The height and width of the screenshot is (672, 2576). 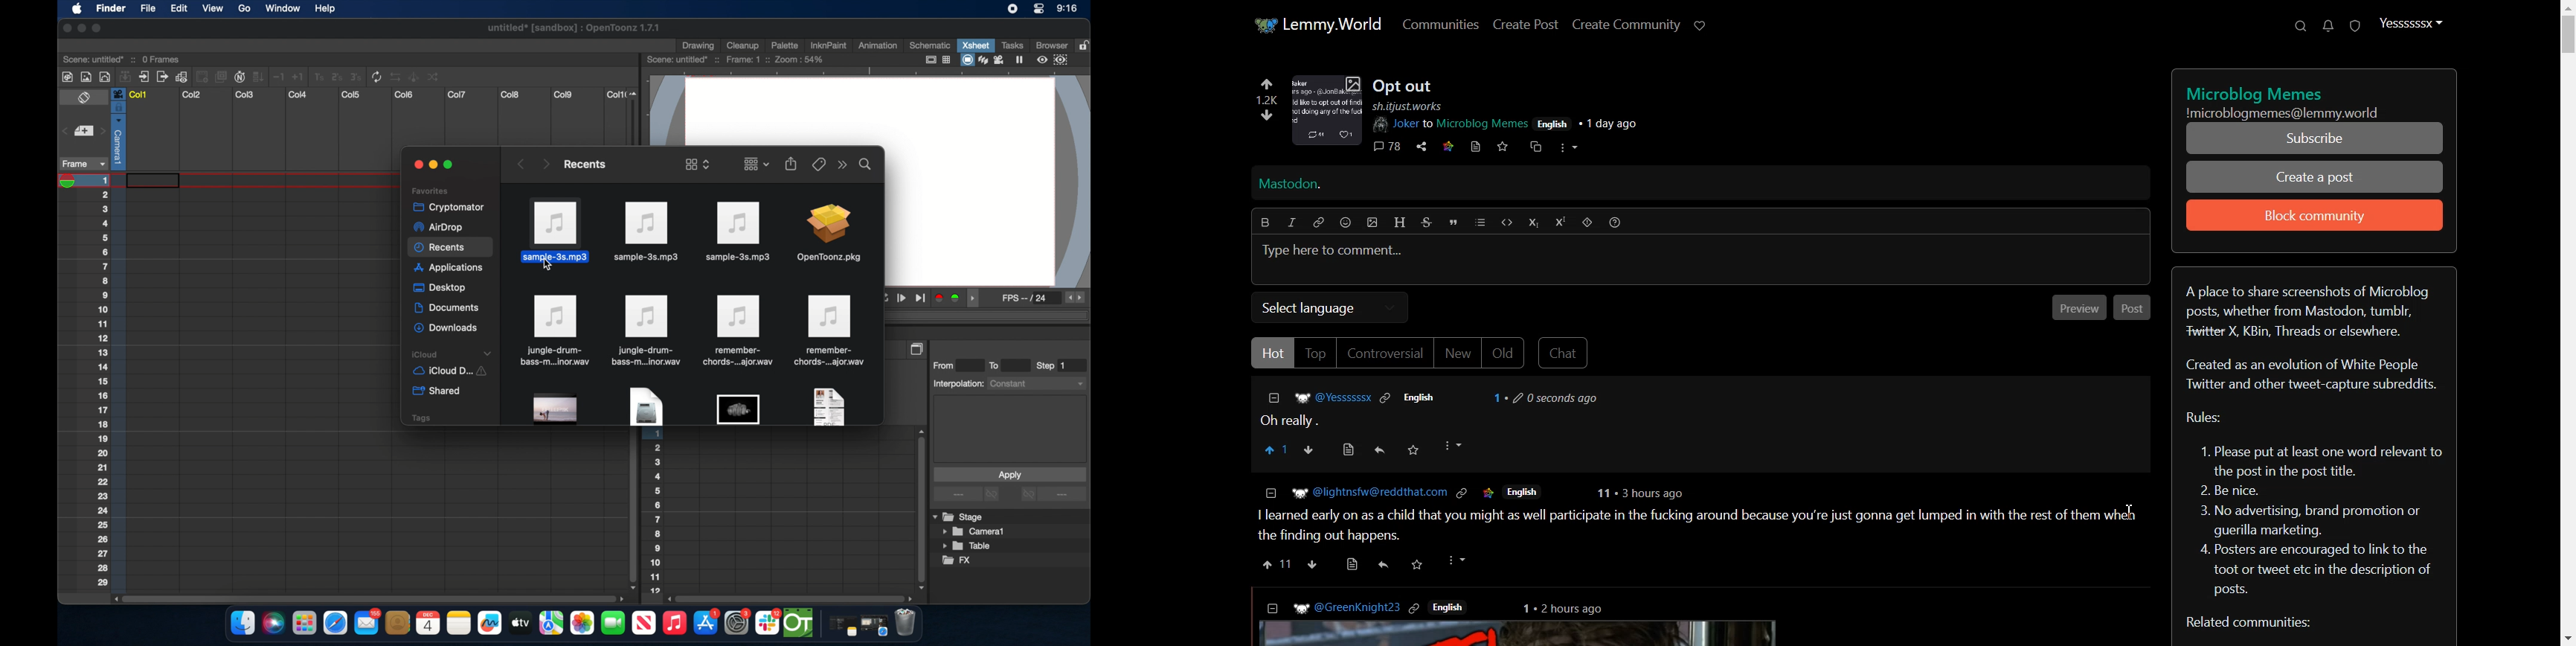 I want to click on next, so click(x=545, y=163).